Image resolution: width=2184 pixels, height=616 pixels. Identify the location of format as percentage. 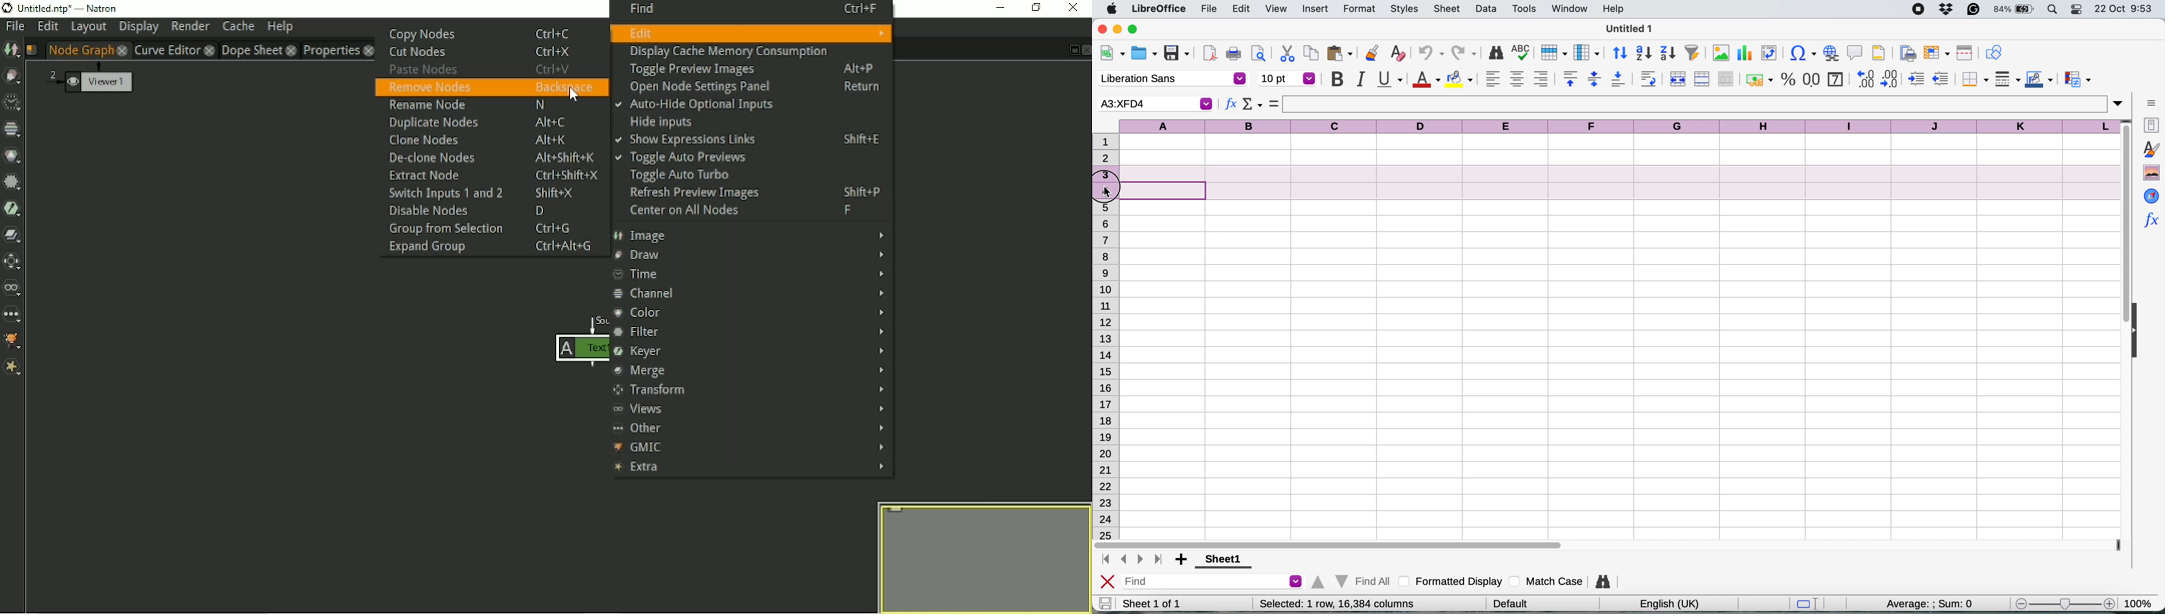
(1789, 79).